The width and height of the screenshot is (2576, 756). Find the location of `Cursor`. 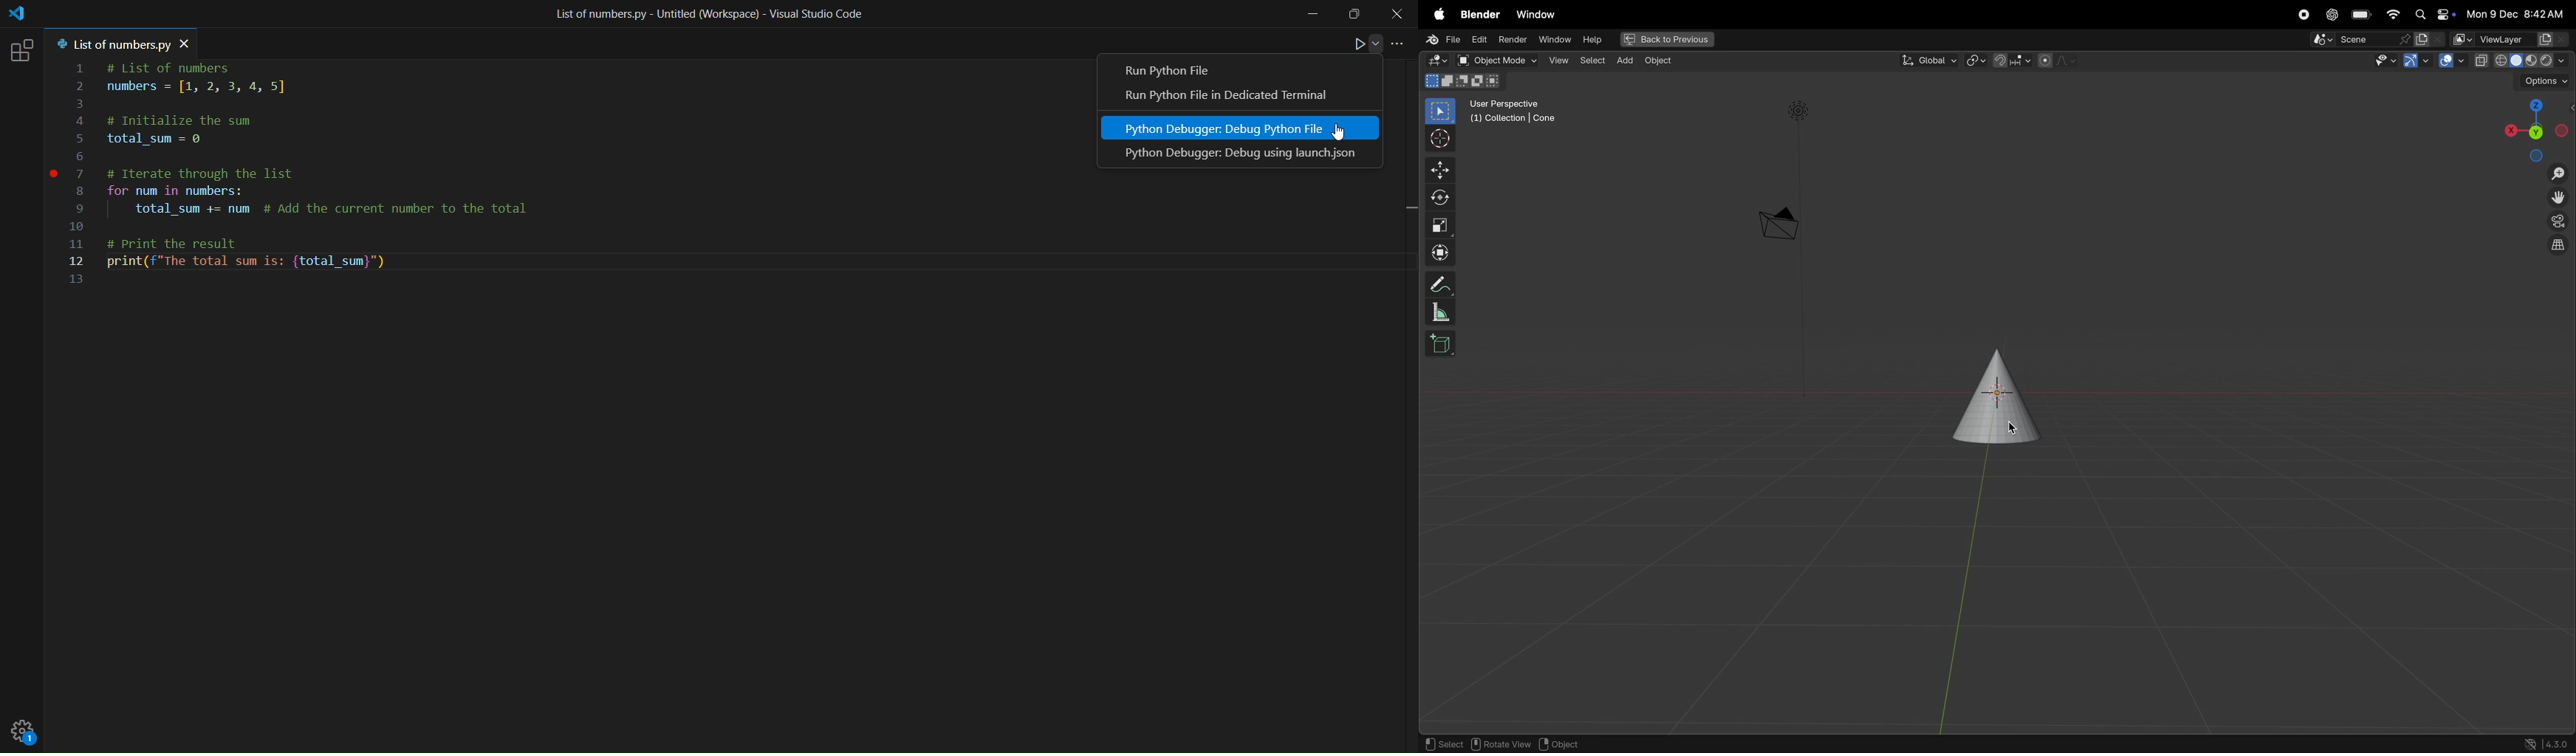

Cursor is located at coordinates (1337, 134).